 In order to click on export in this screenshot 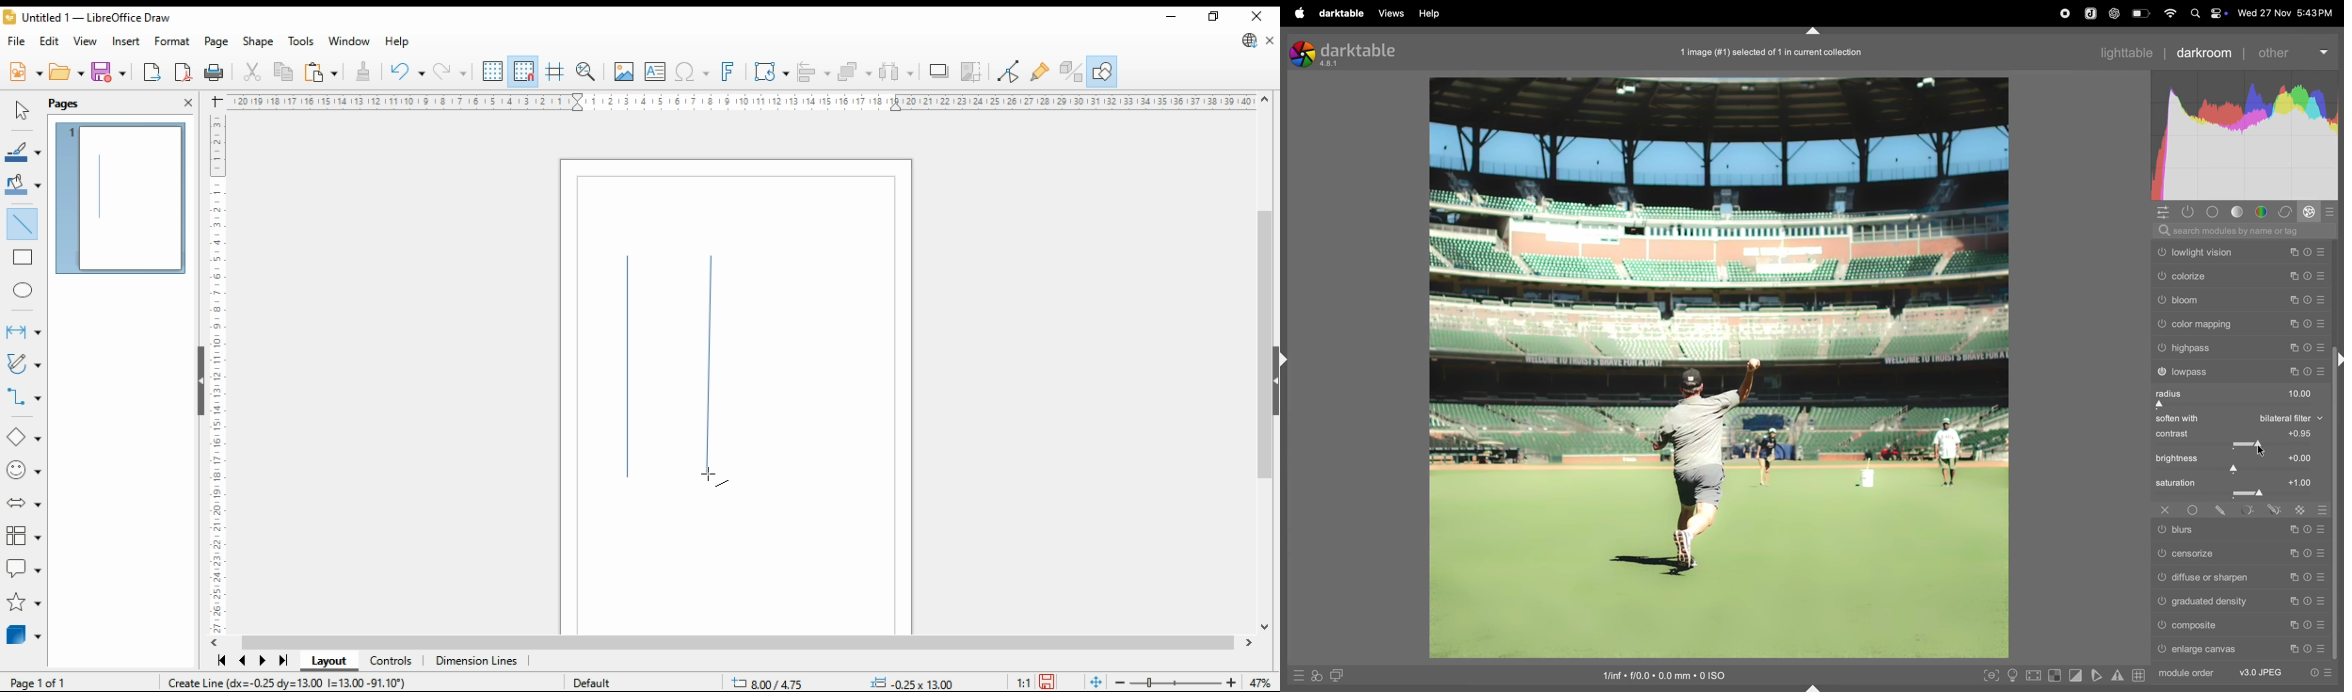, I will do `click(153, 73)`.